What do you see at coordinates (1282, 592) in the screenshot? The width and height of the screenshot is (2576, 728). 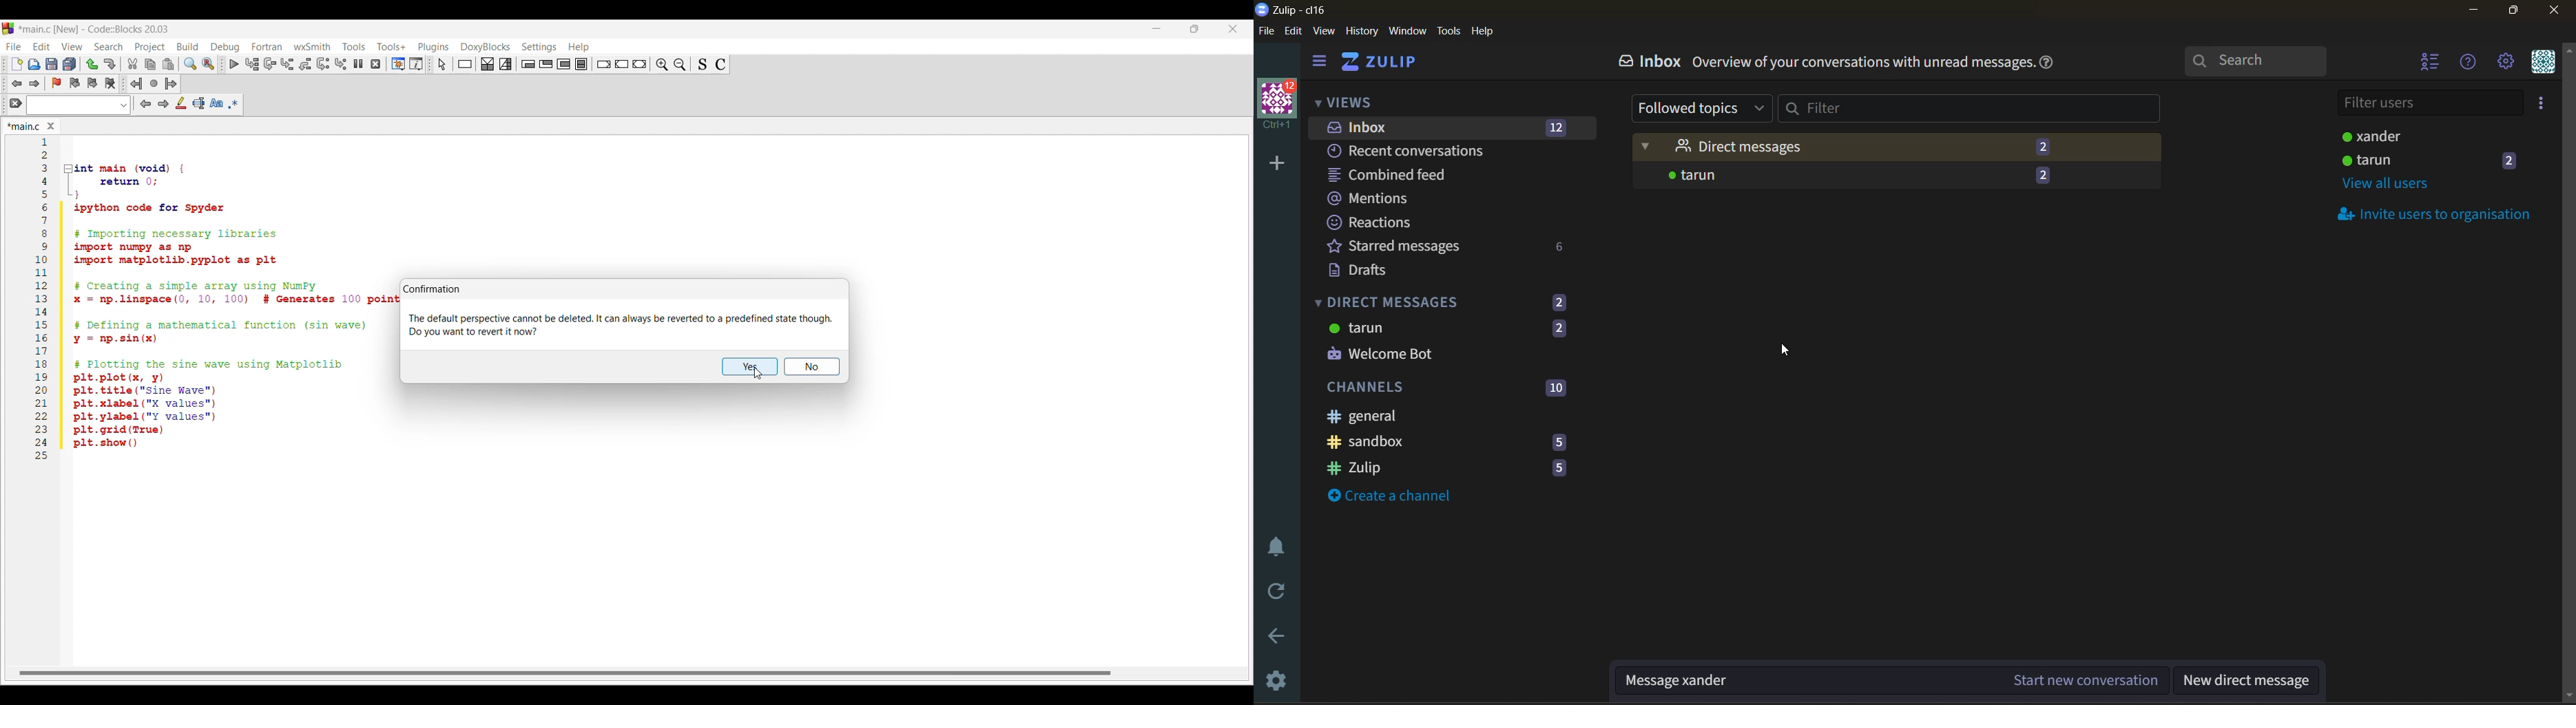 I see `reload` at bounding box center [1282, 592].